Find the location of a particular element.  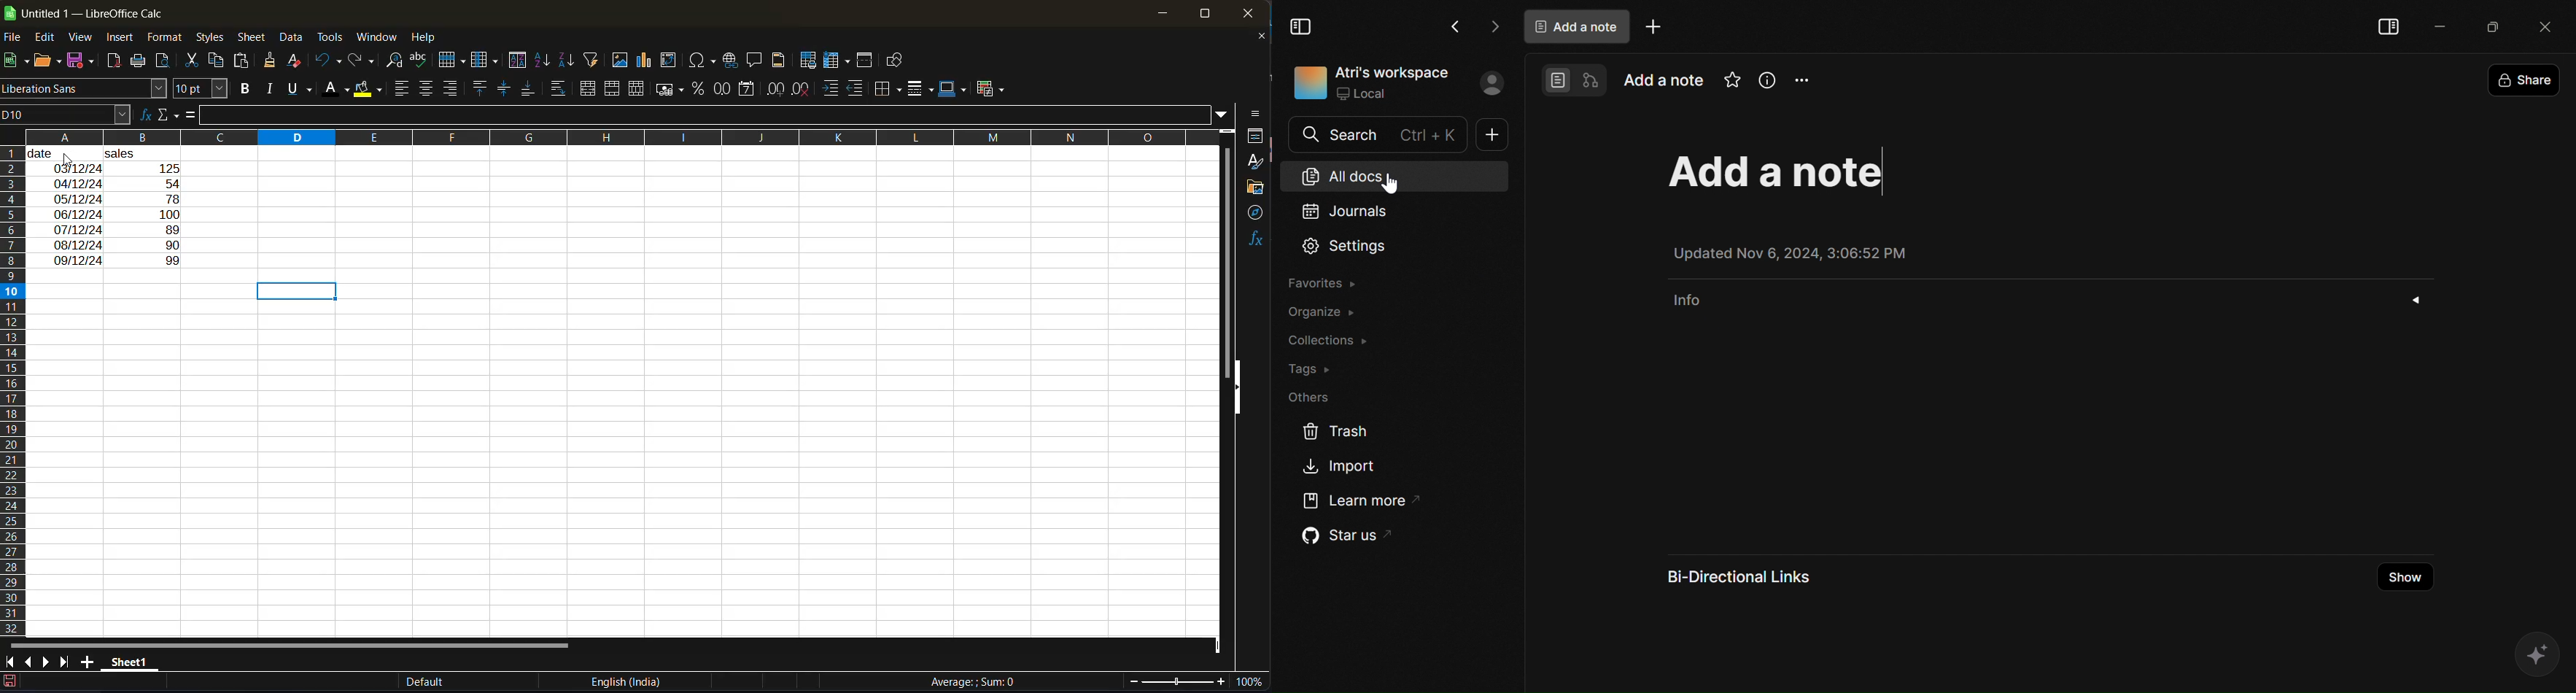

font color is located at coordinates (340, 88).